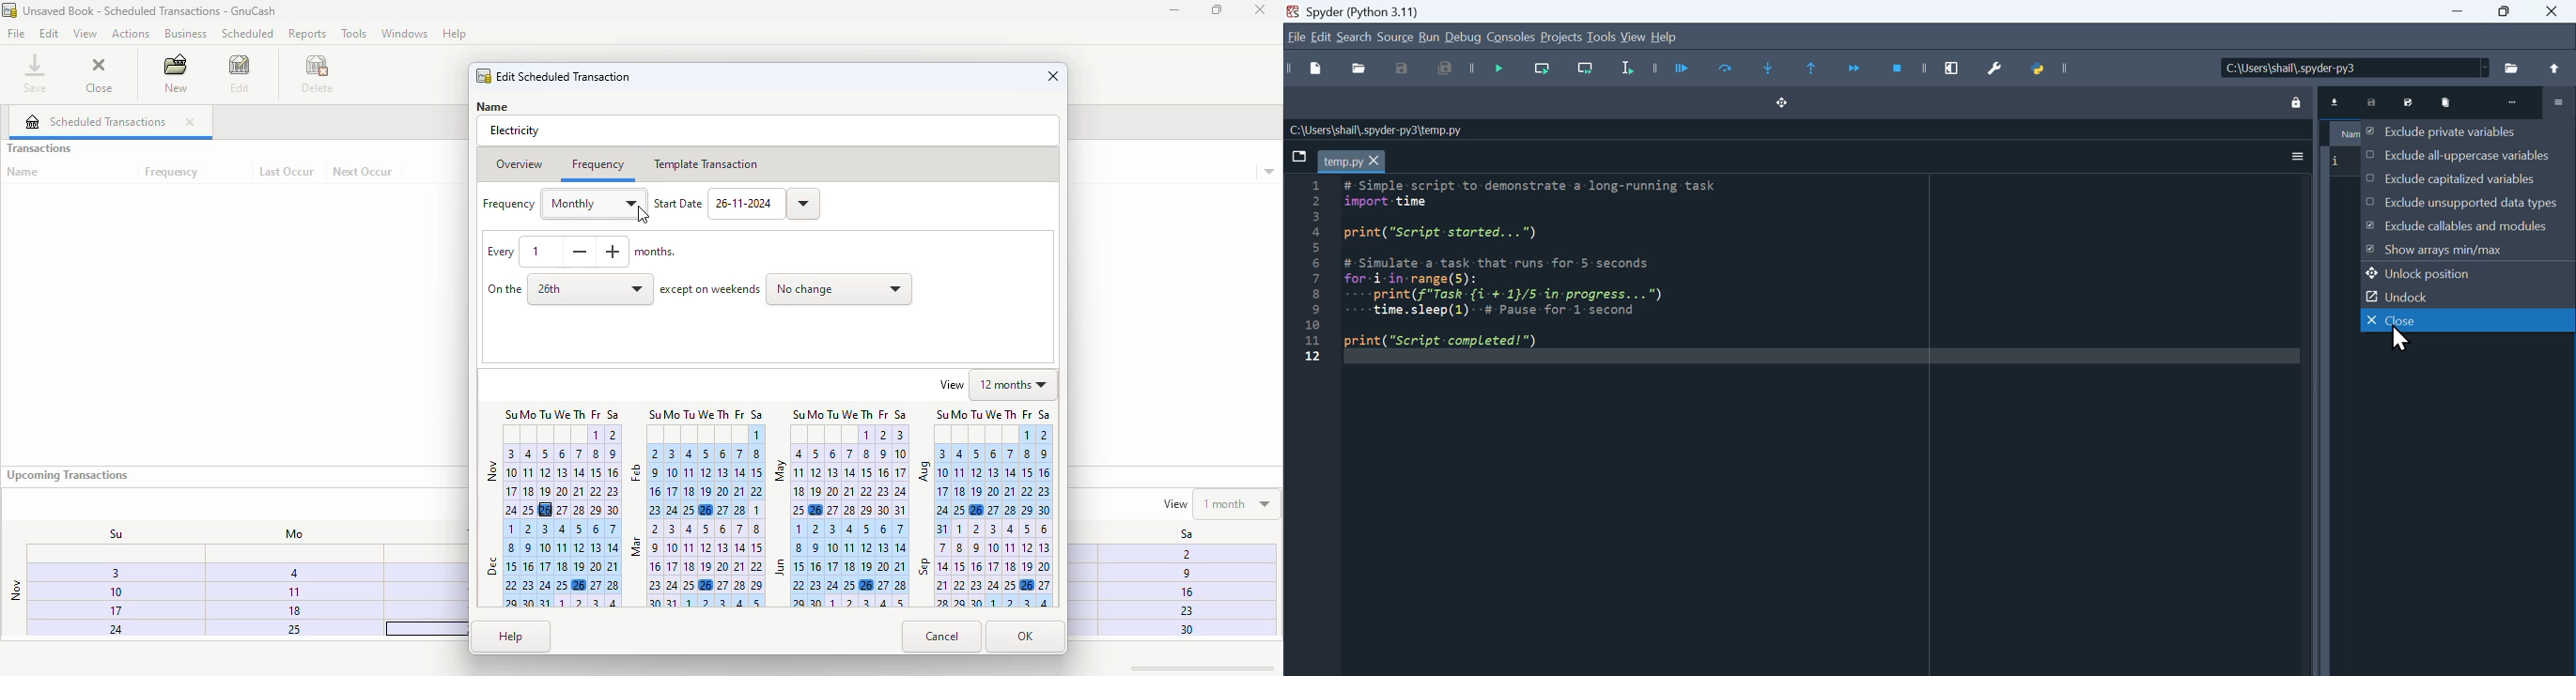  What do you see at coordinates (2468, 225) in the screenshot?
I see `Exclude collable and modules` at bounding box center [2468, 225].